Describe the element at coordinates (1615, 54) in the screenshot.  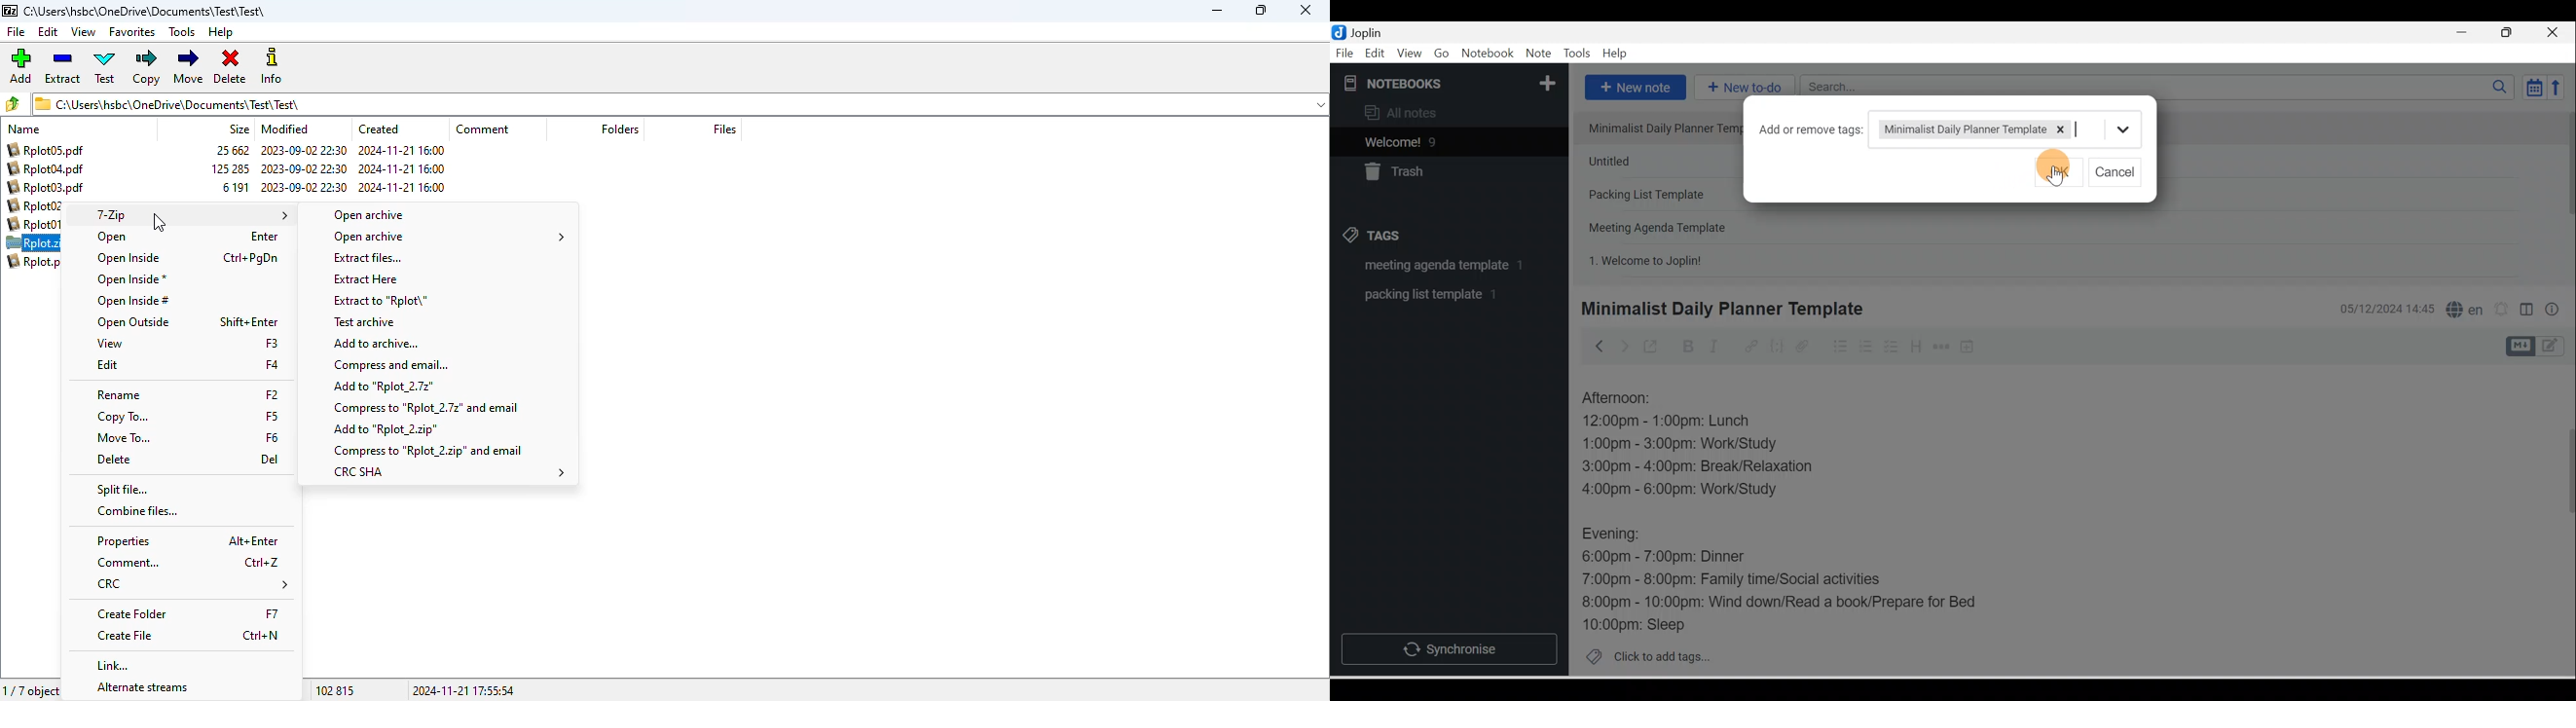
I see `Help` at that location.